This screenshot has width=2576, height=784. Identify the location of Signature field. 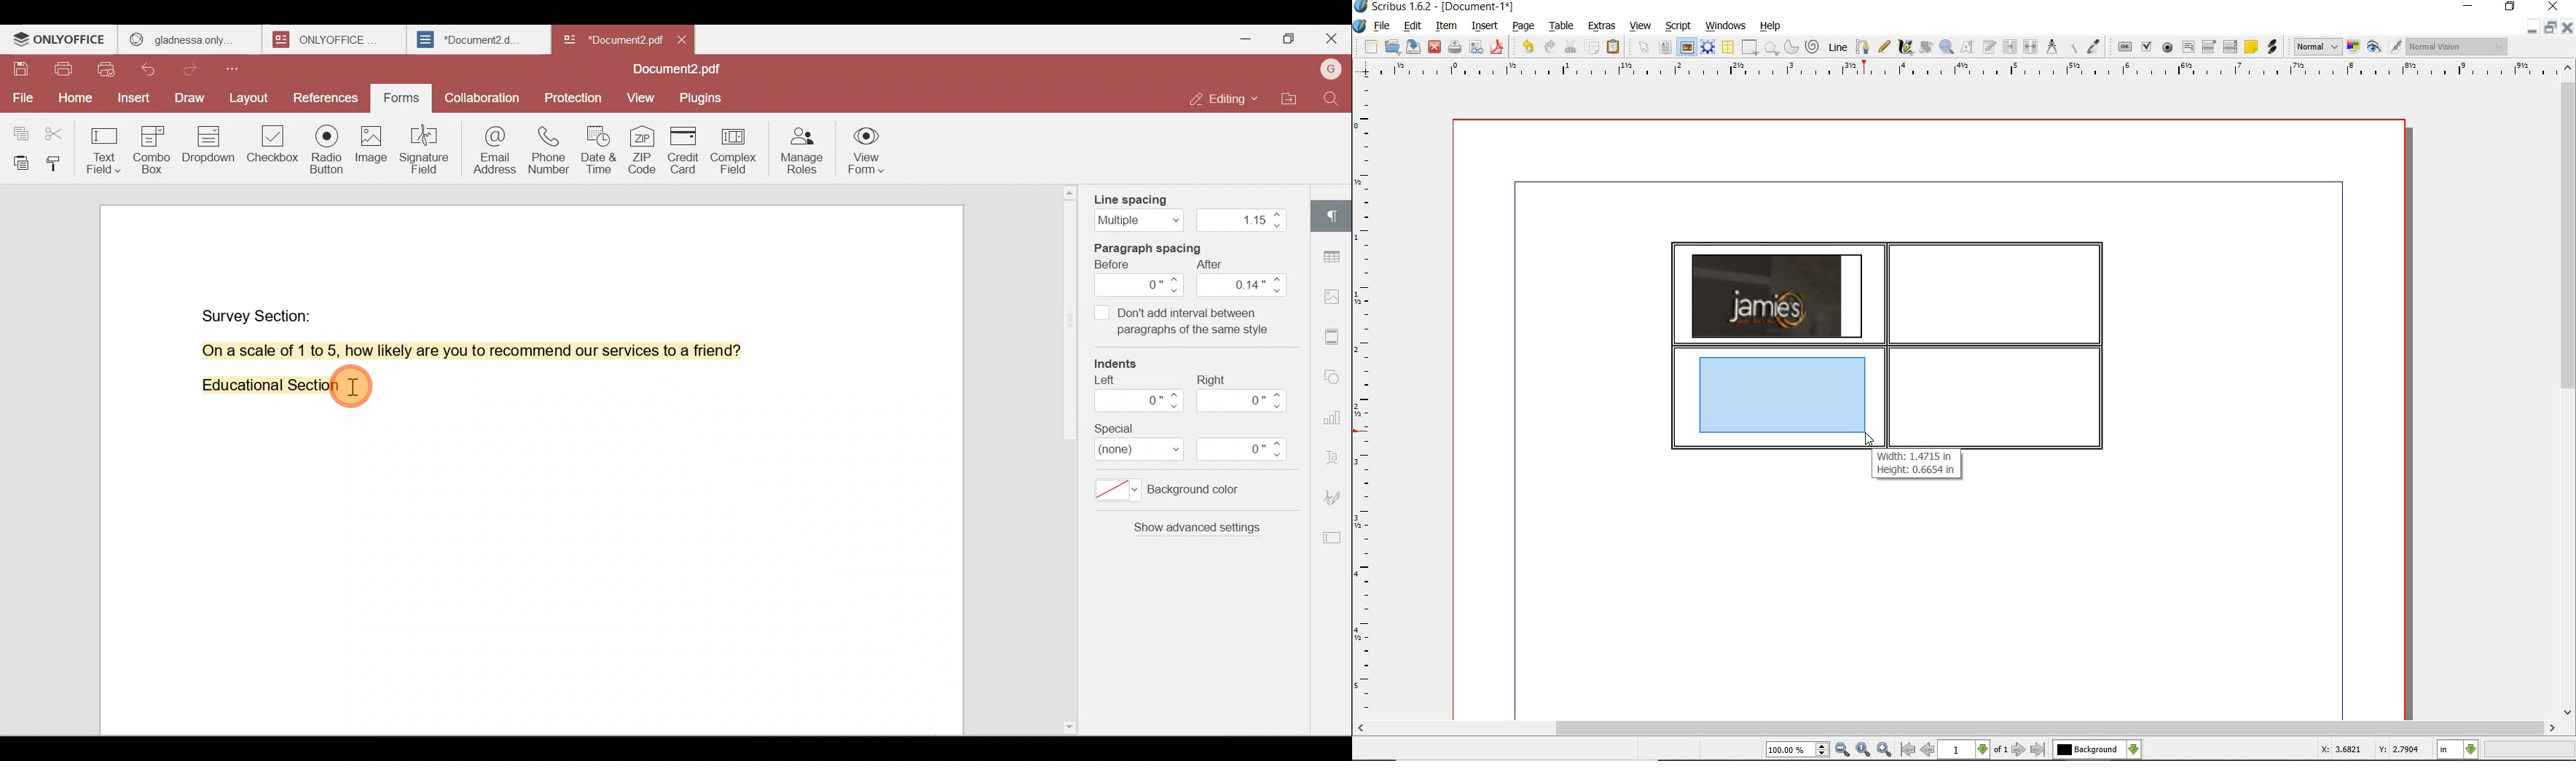
(422, 149).